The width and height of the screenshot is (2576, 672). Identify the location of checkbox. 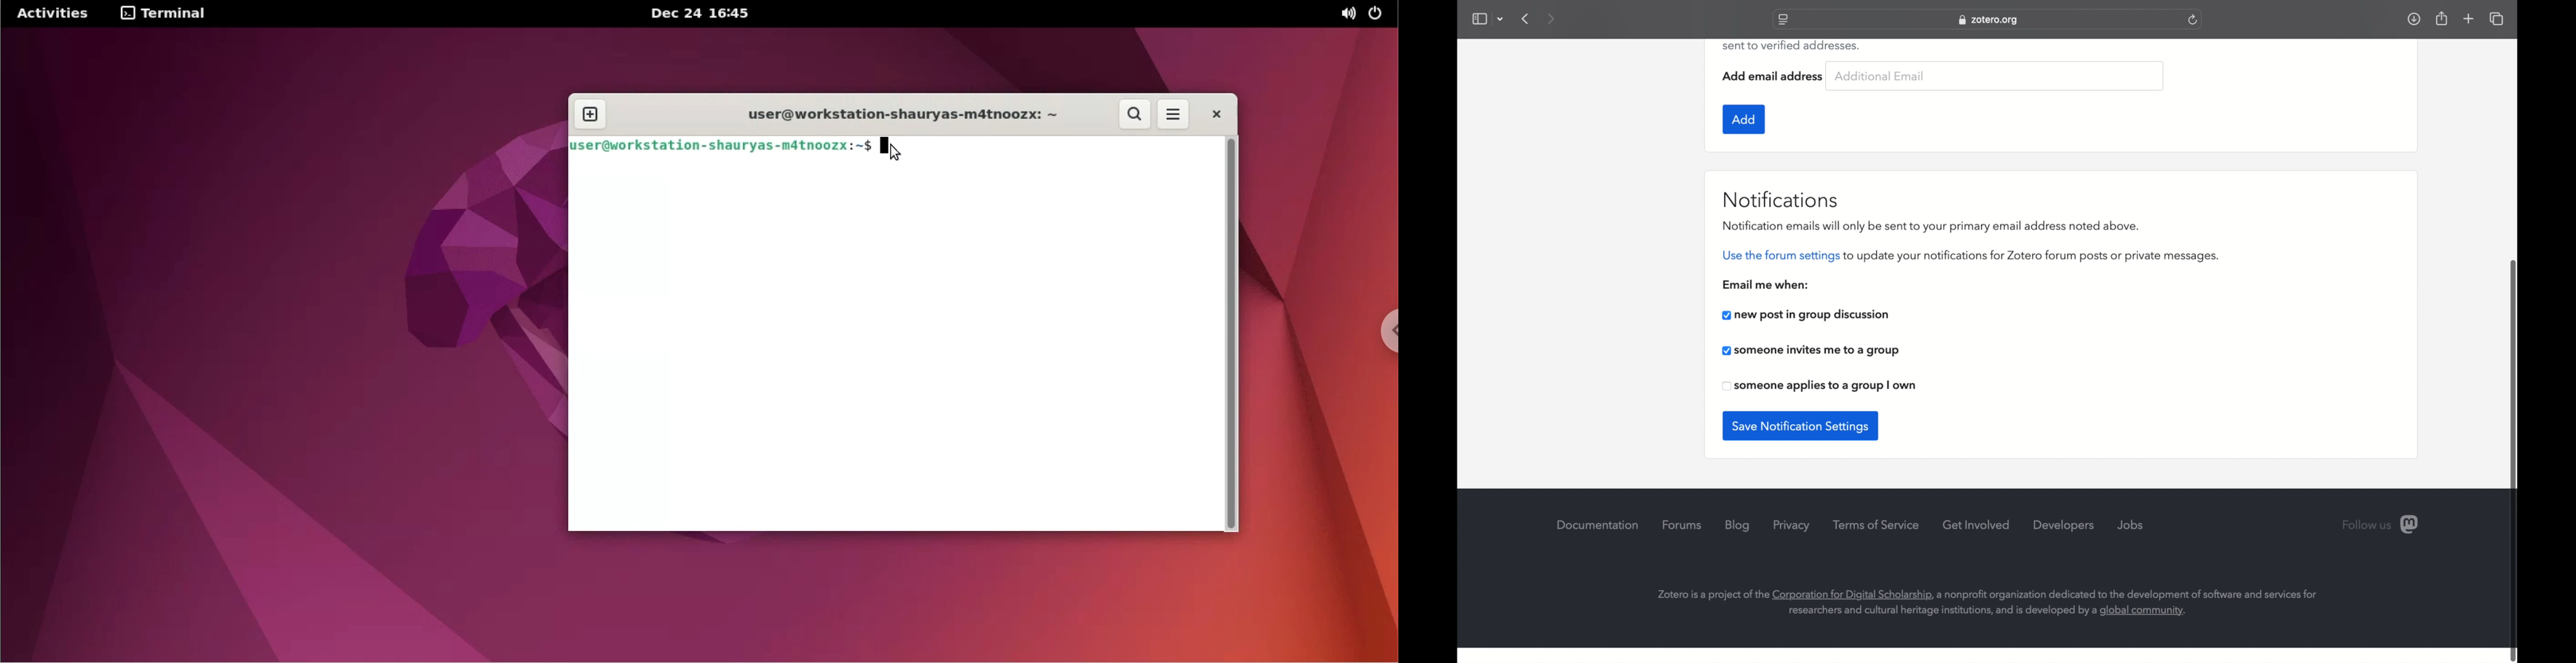
(1811, 351).